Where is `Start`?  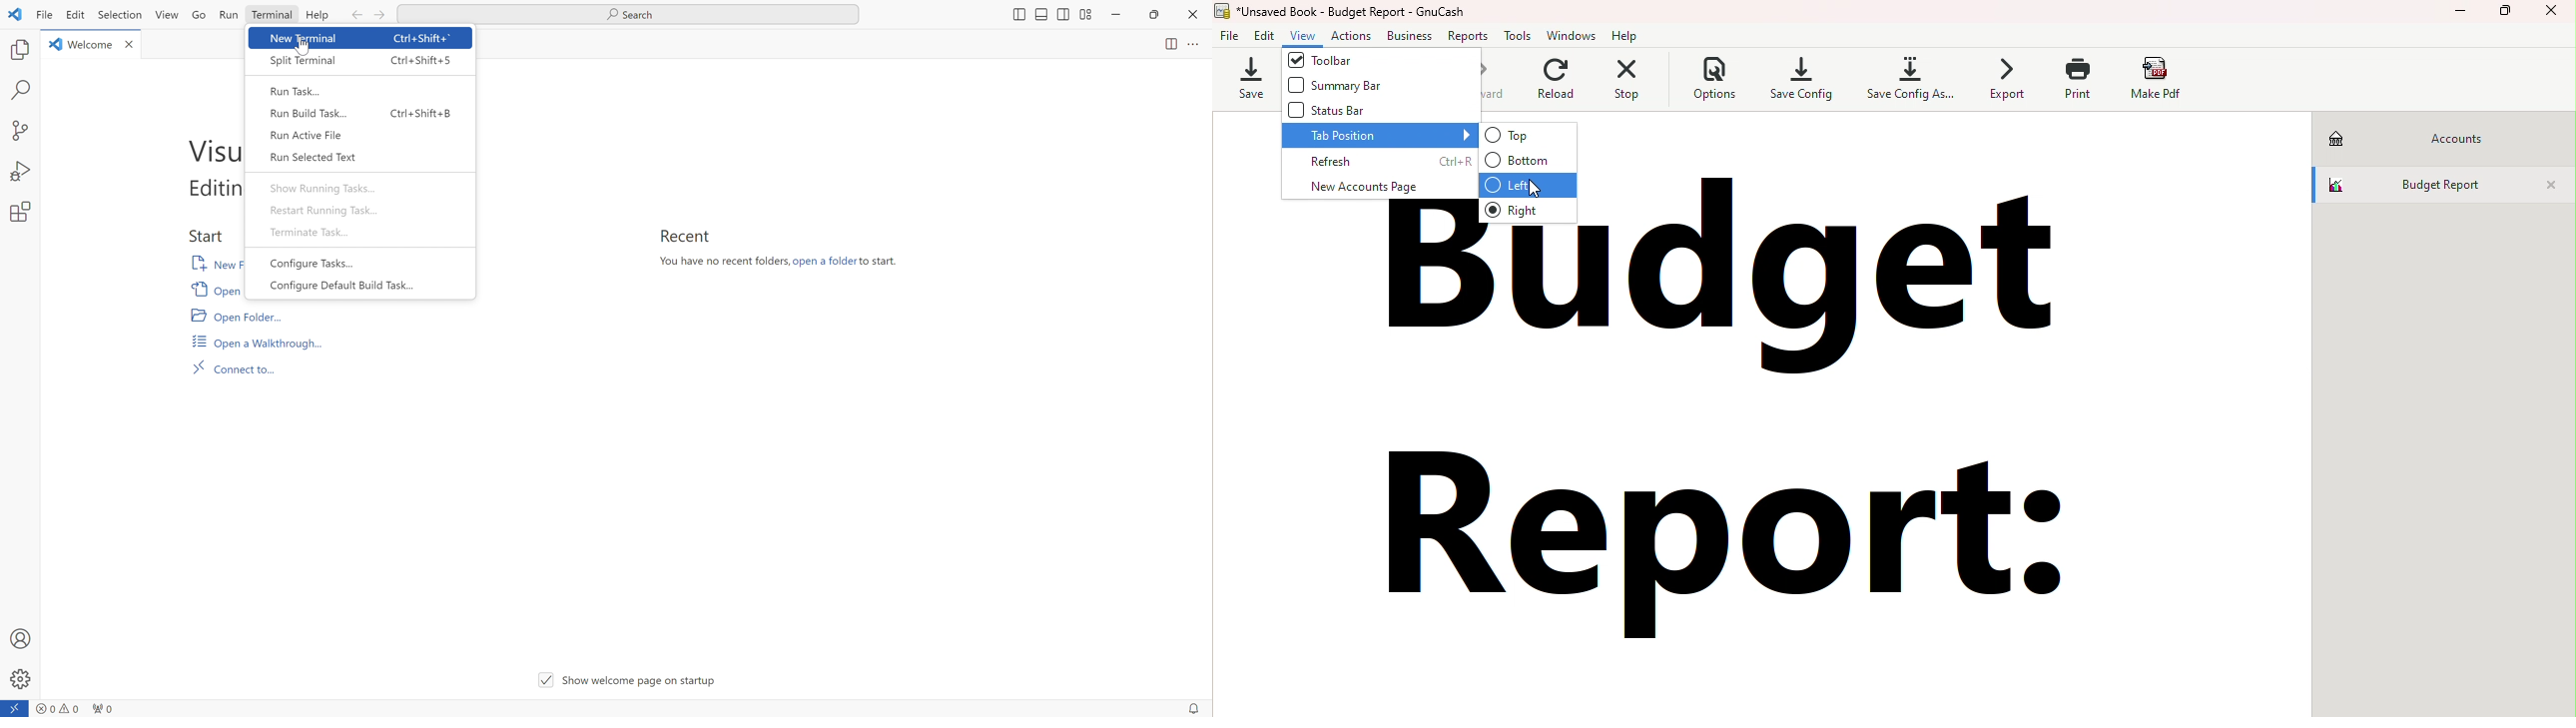
Start is located at coordinates (204, 233).